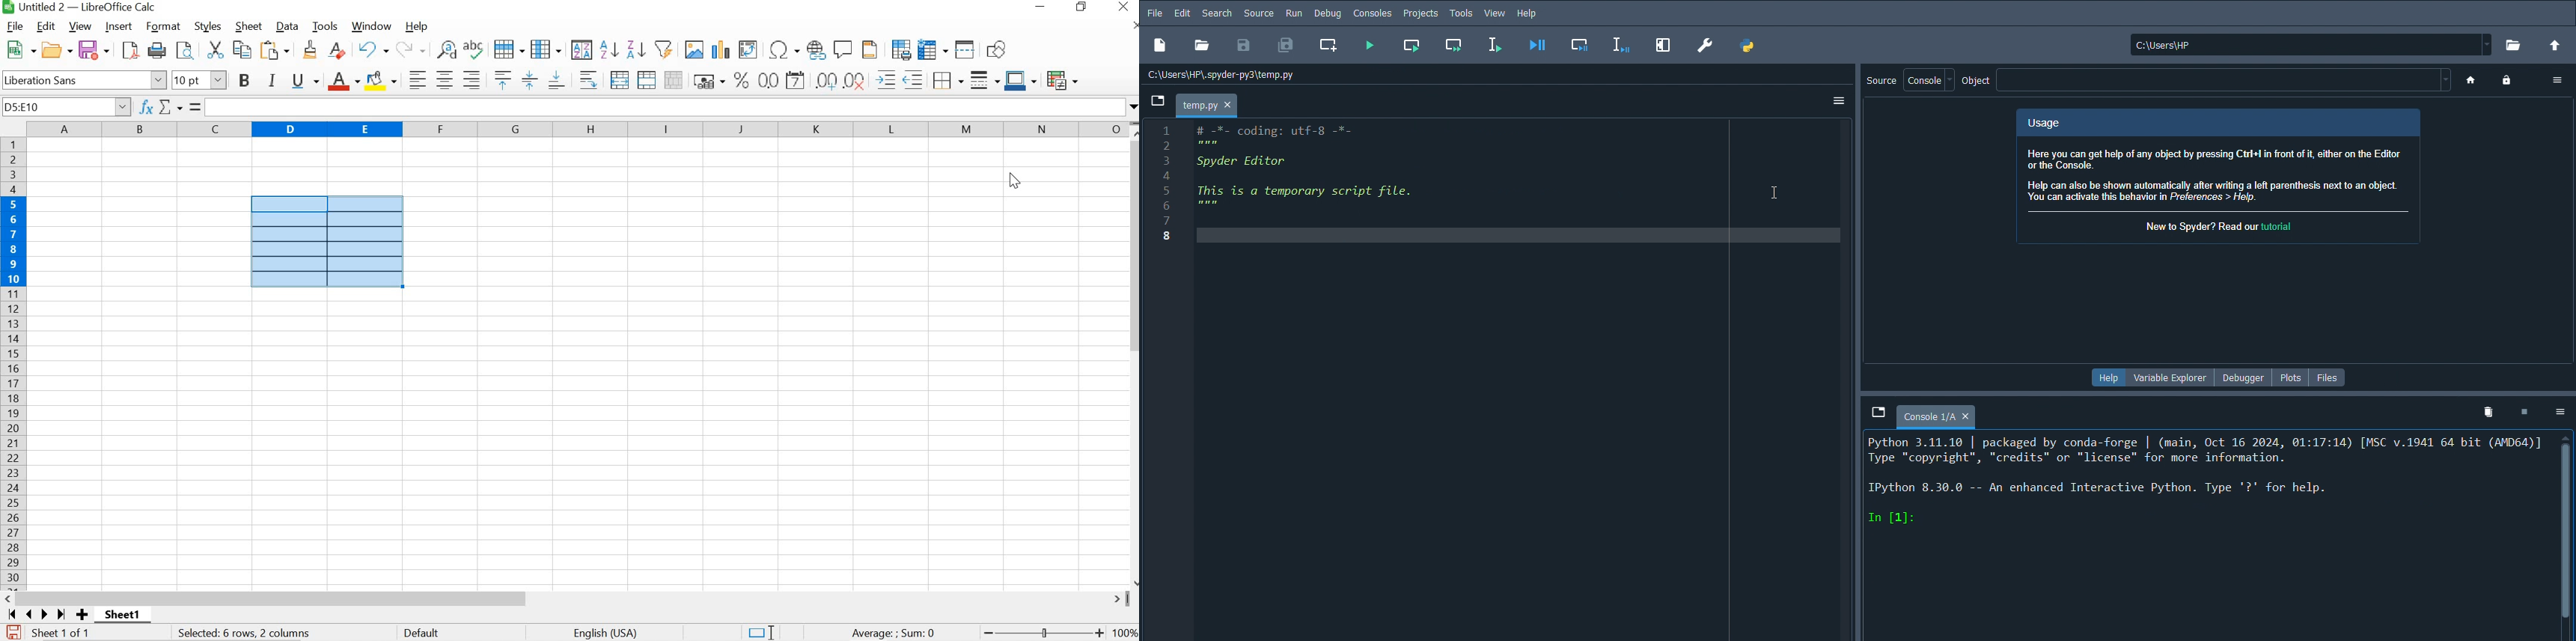 The image size is (2576, 644). Describe the element at coordinates (215, 49) in the screenshot. I see `CUT` at that location.